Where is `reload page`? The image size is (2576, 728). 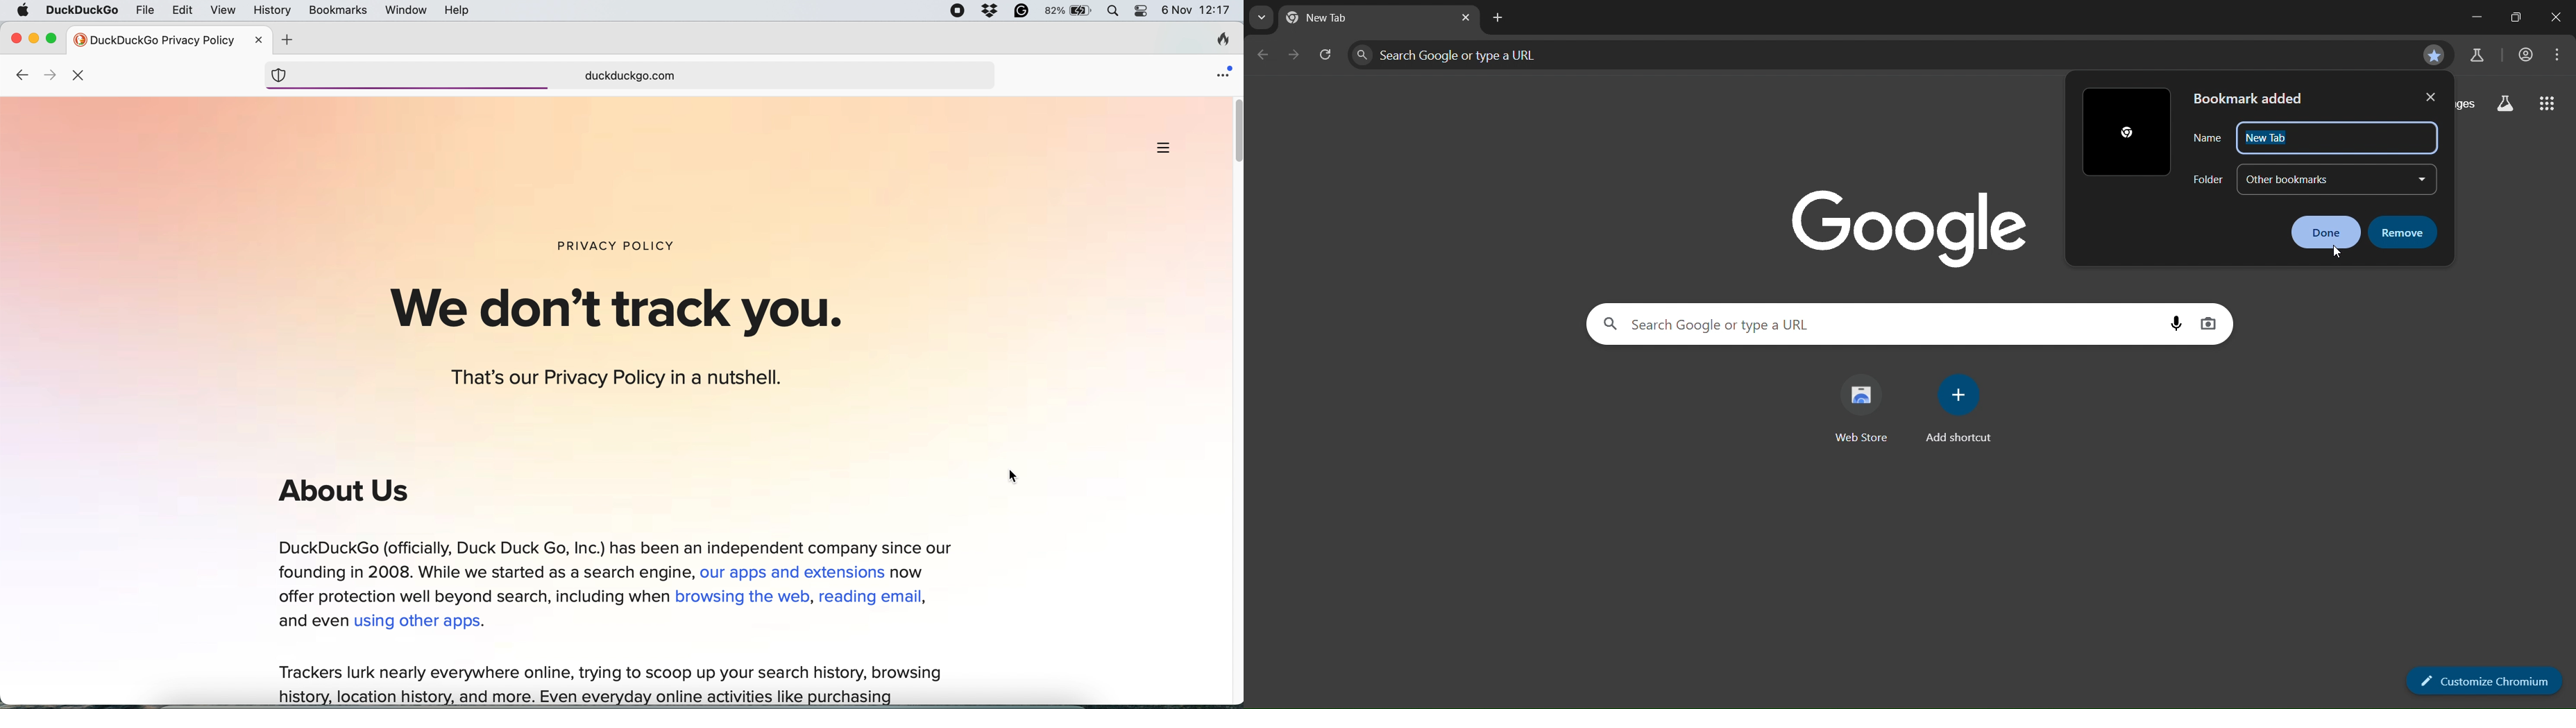
reload page is located at coordinates (1328, 56).